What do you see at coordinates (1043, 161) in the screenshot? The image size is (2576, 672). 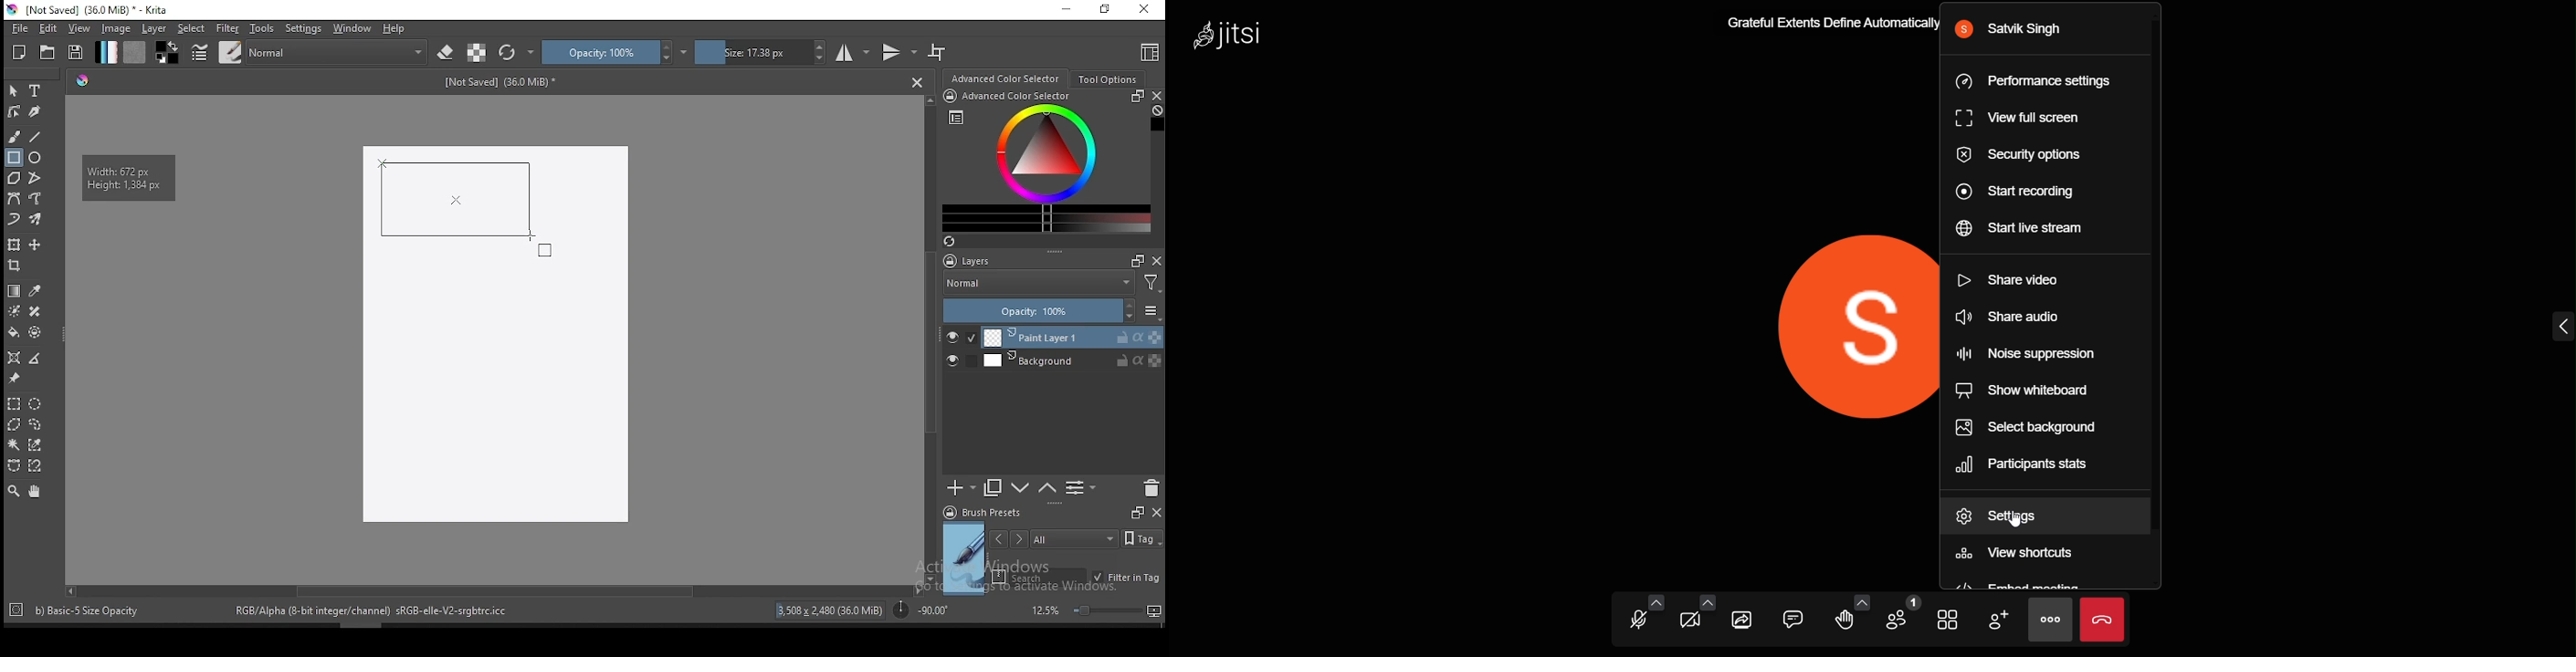 I see `advanced color selector` at bounding box center [1043, 161].